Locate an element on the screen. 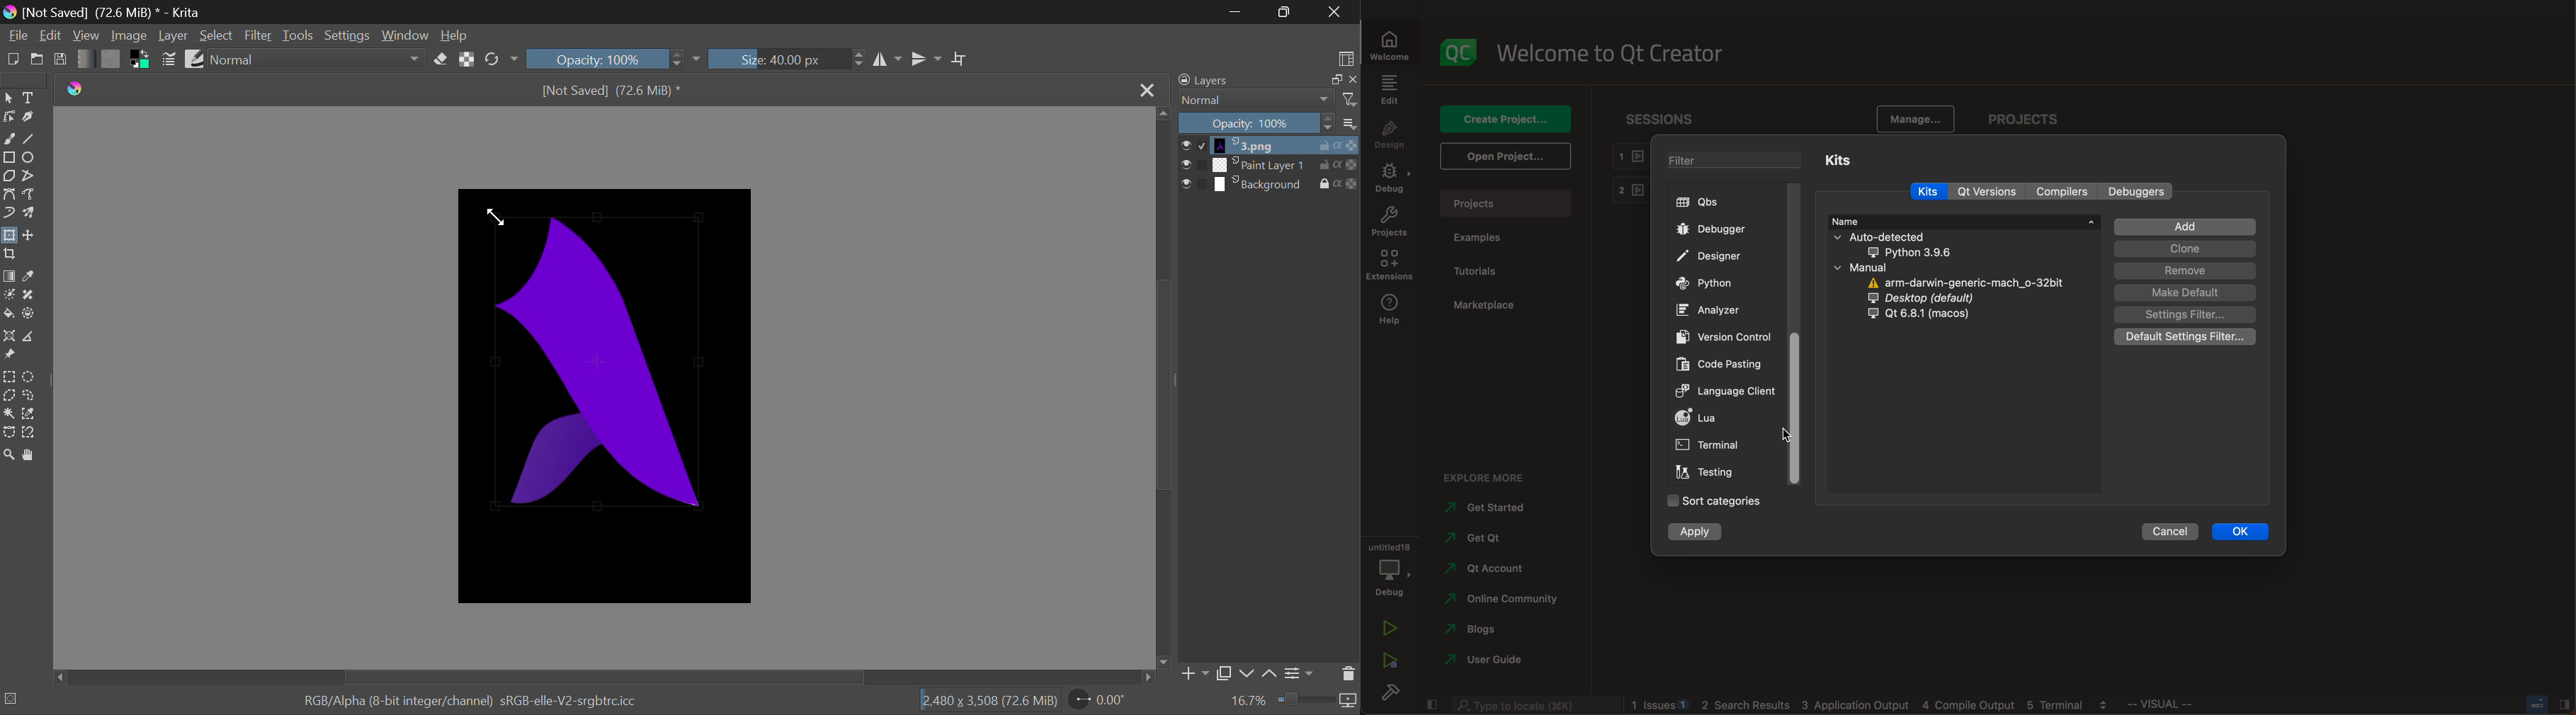 The image size is (2576, 728). Polyline is located at coordinates (33, 176).